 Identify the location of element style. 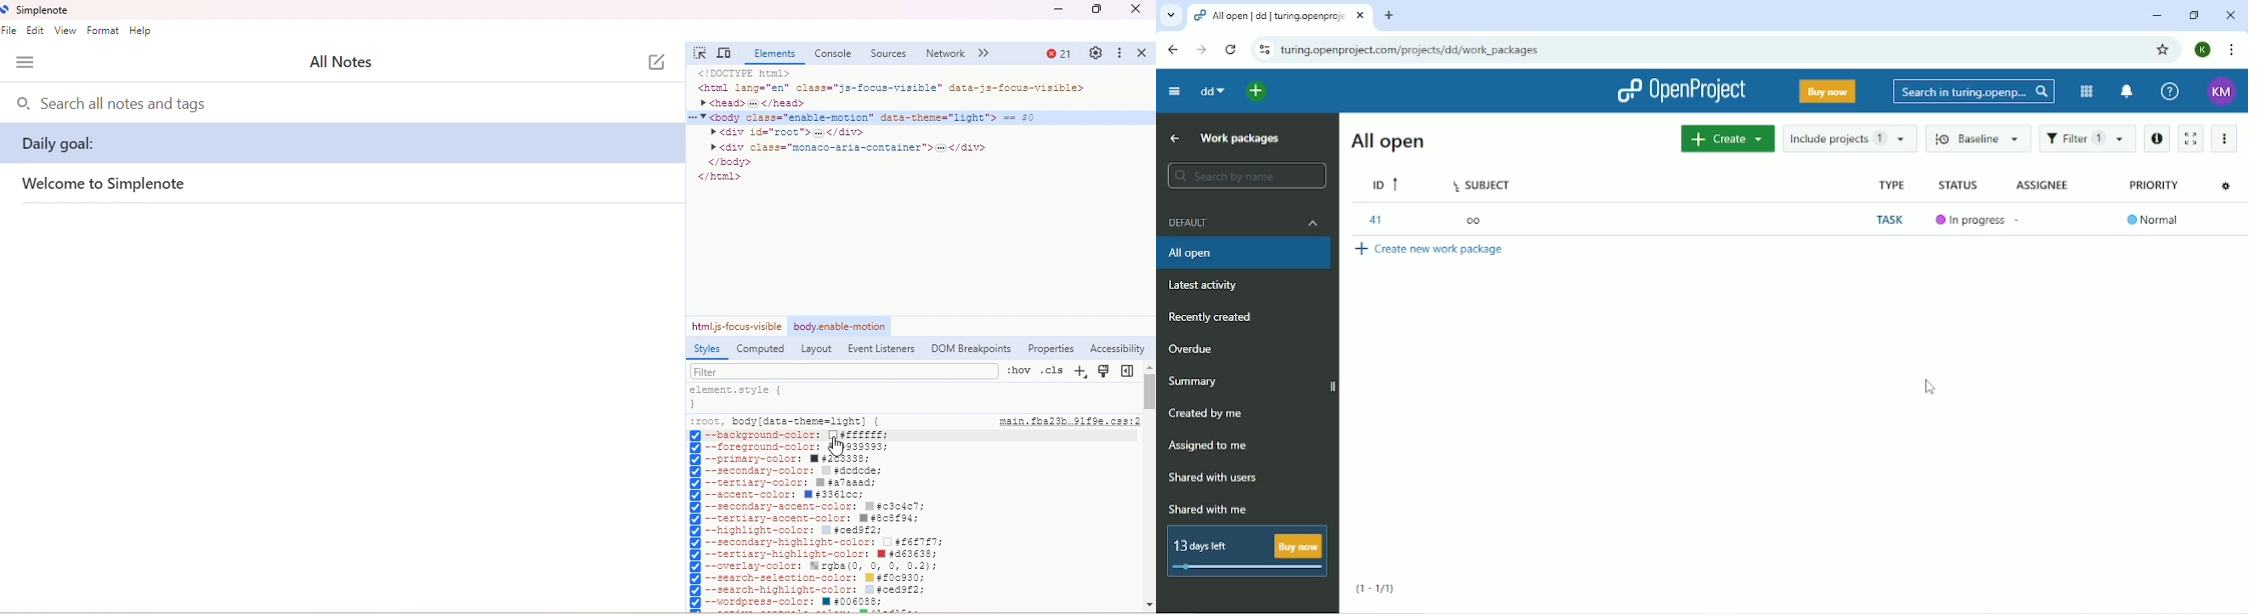
(738, 397).